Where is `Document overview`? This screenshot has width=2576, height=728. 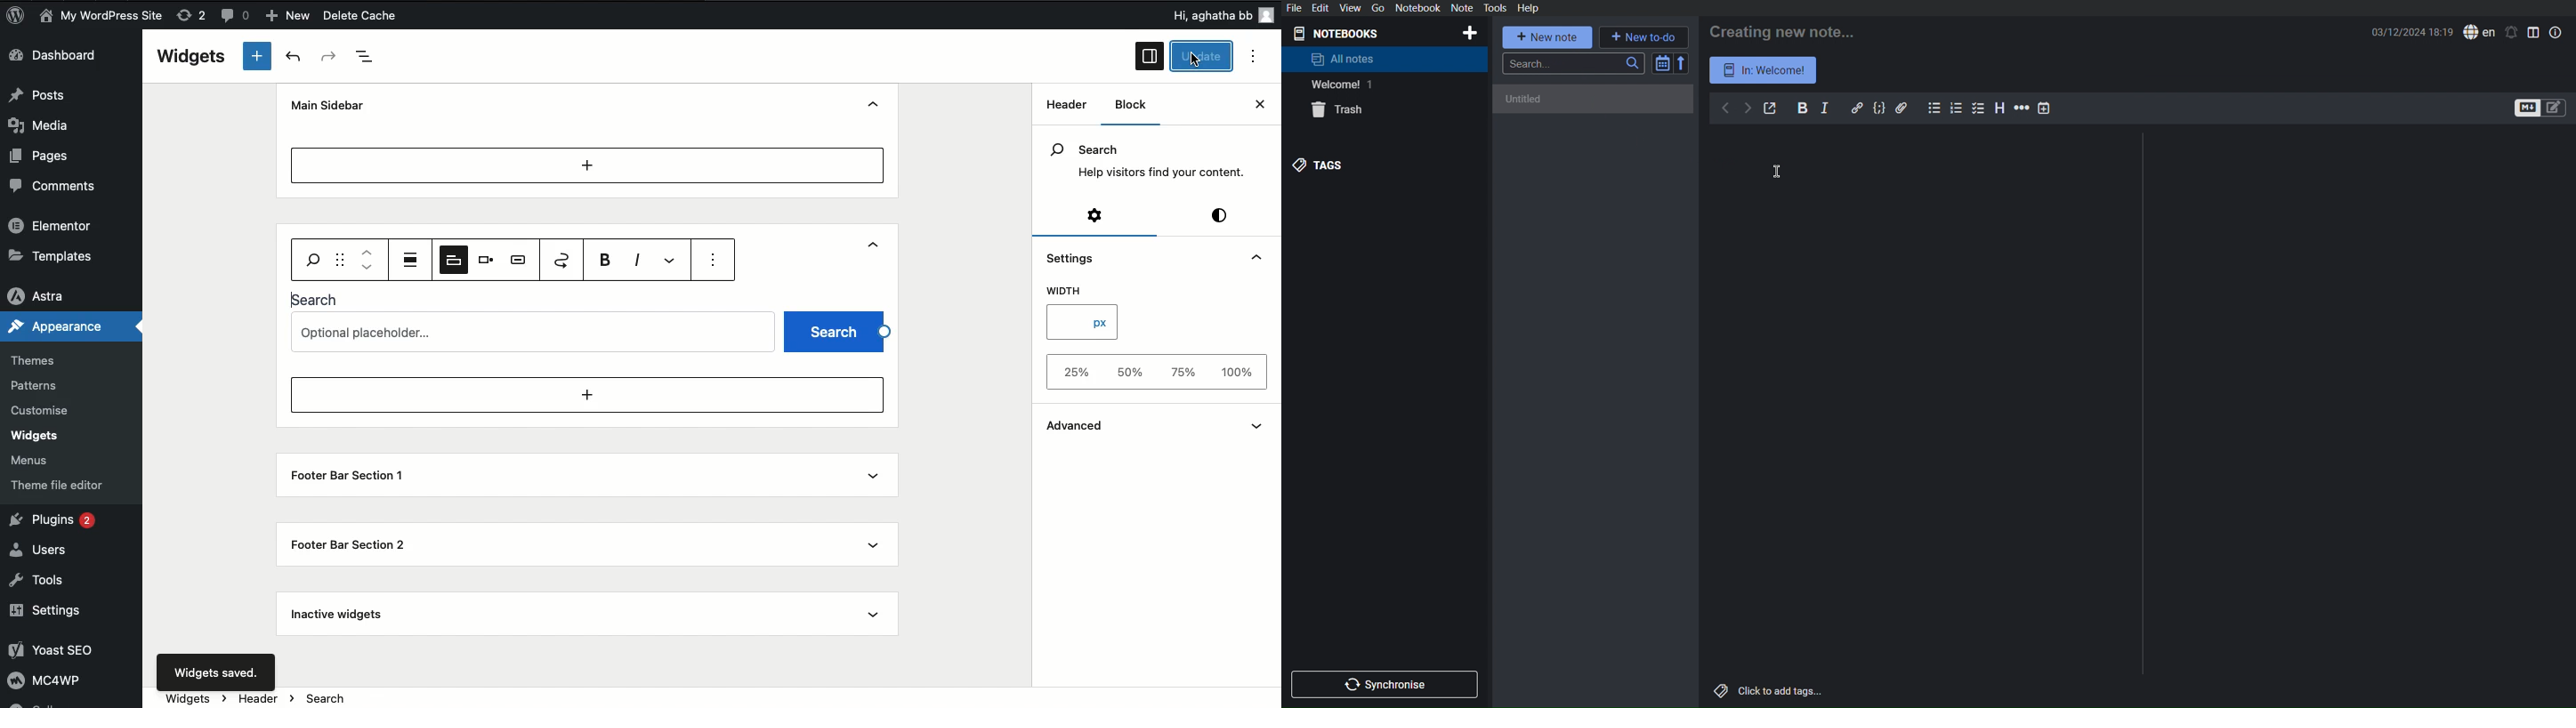 Document overview is located at coordinates (372, 56).